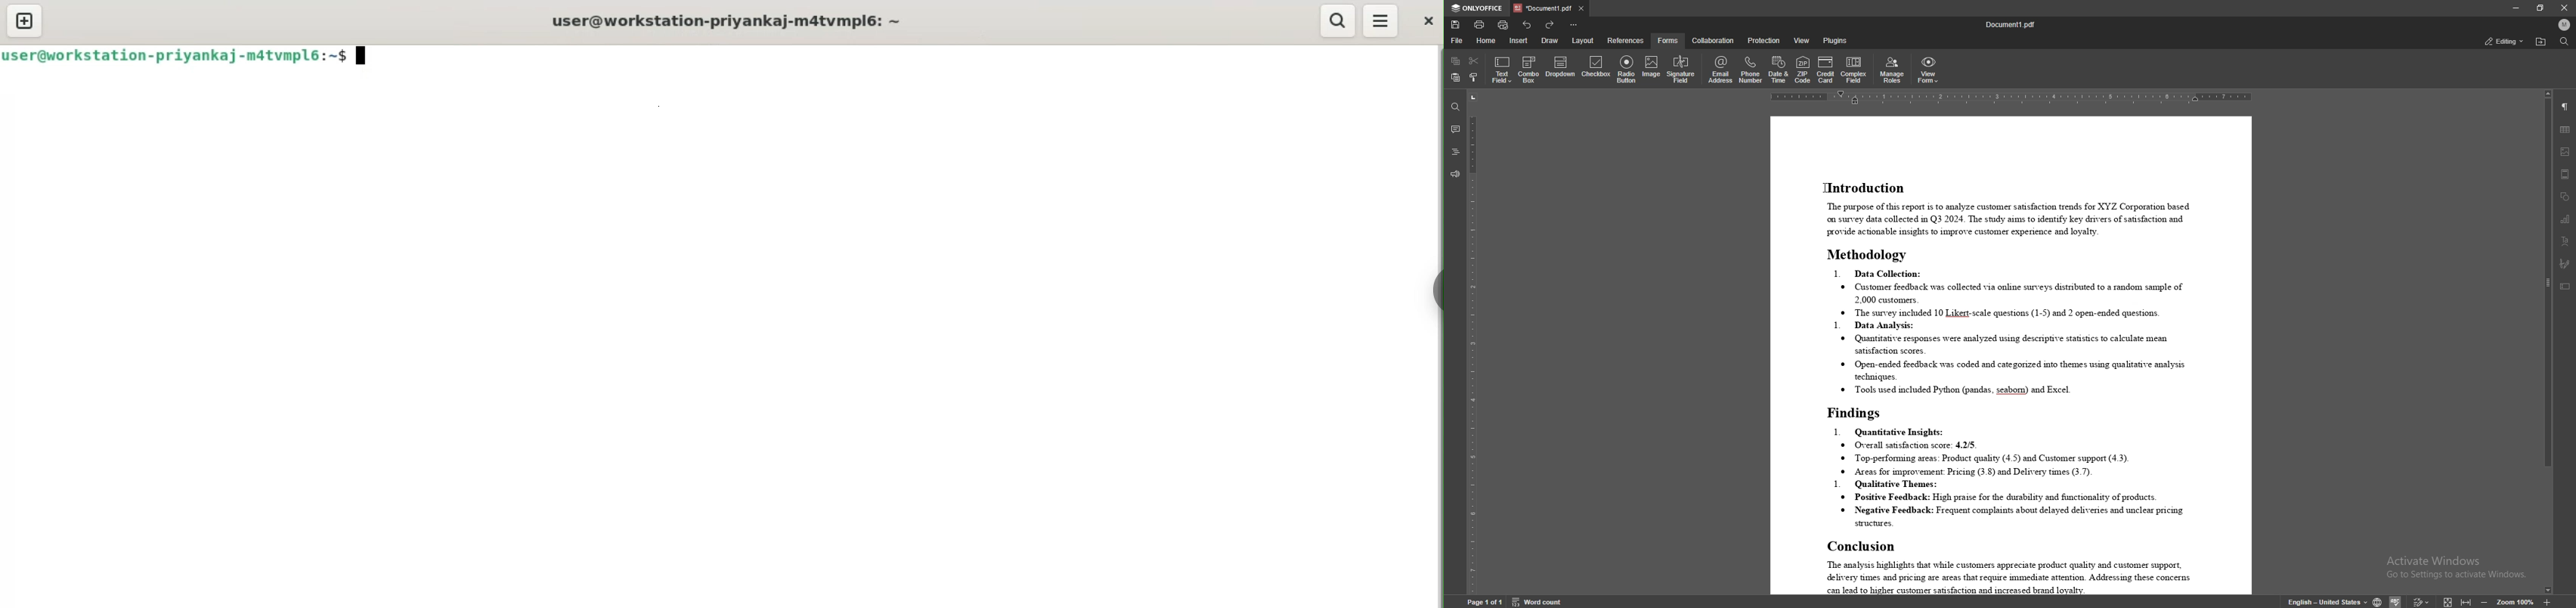  Describe the element at coordinates (1751, 70) in the screenshot. I see `phone number` at that location.